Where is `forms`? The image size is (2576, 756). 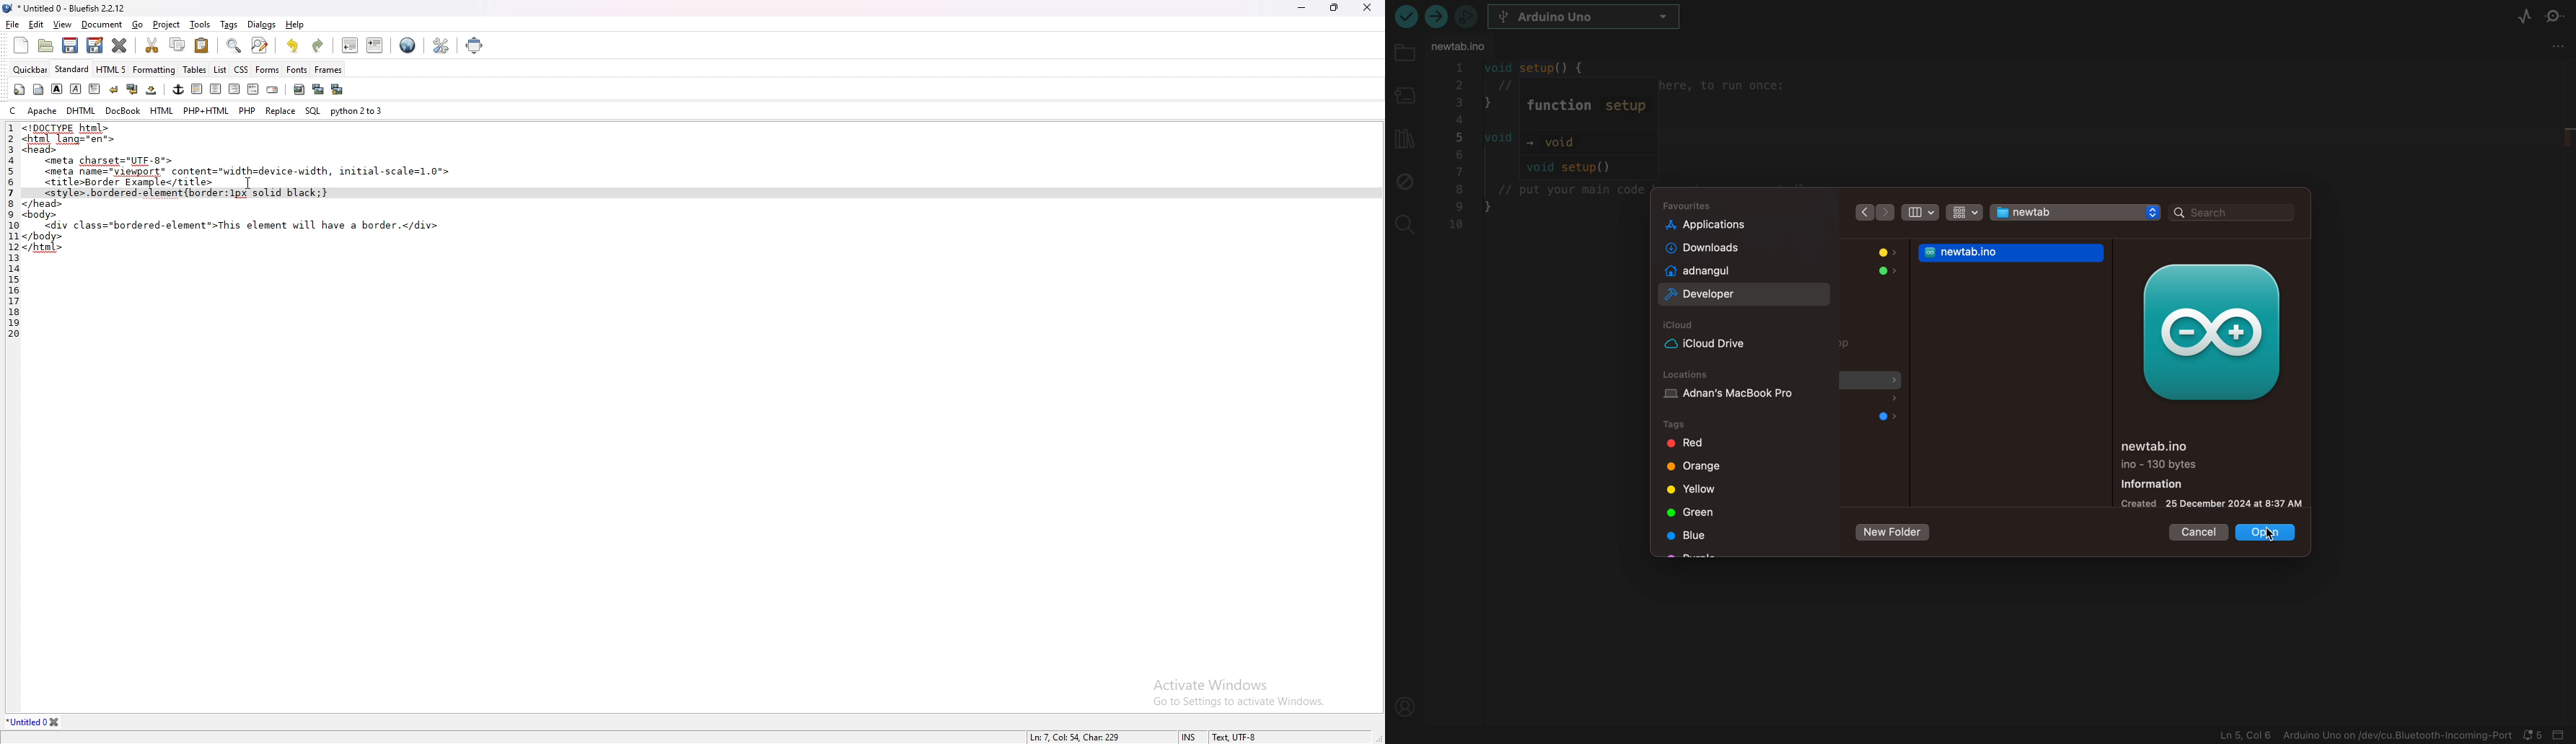
forms is located at coordinates (268, 69).